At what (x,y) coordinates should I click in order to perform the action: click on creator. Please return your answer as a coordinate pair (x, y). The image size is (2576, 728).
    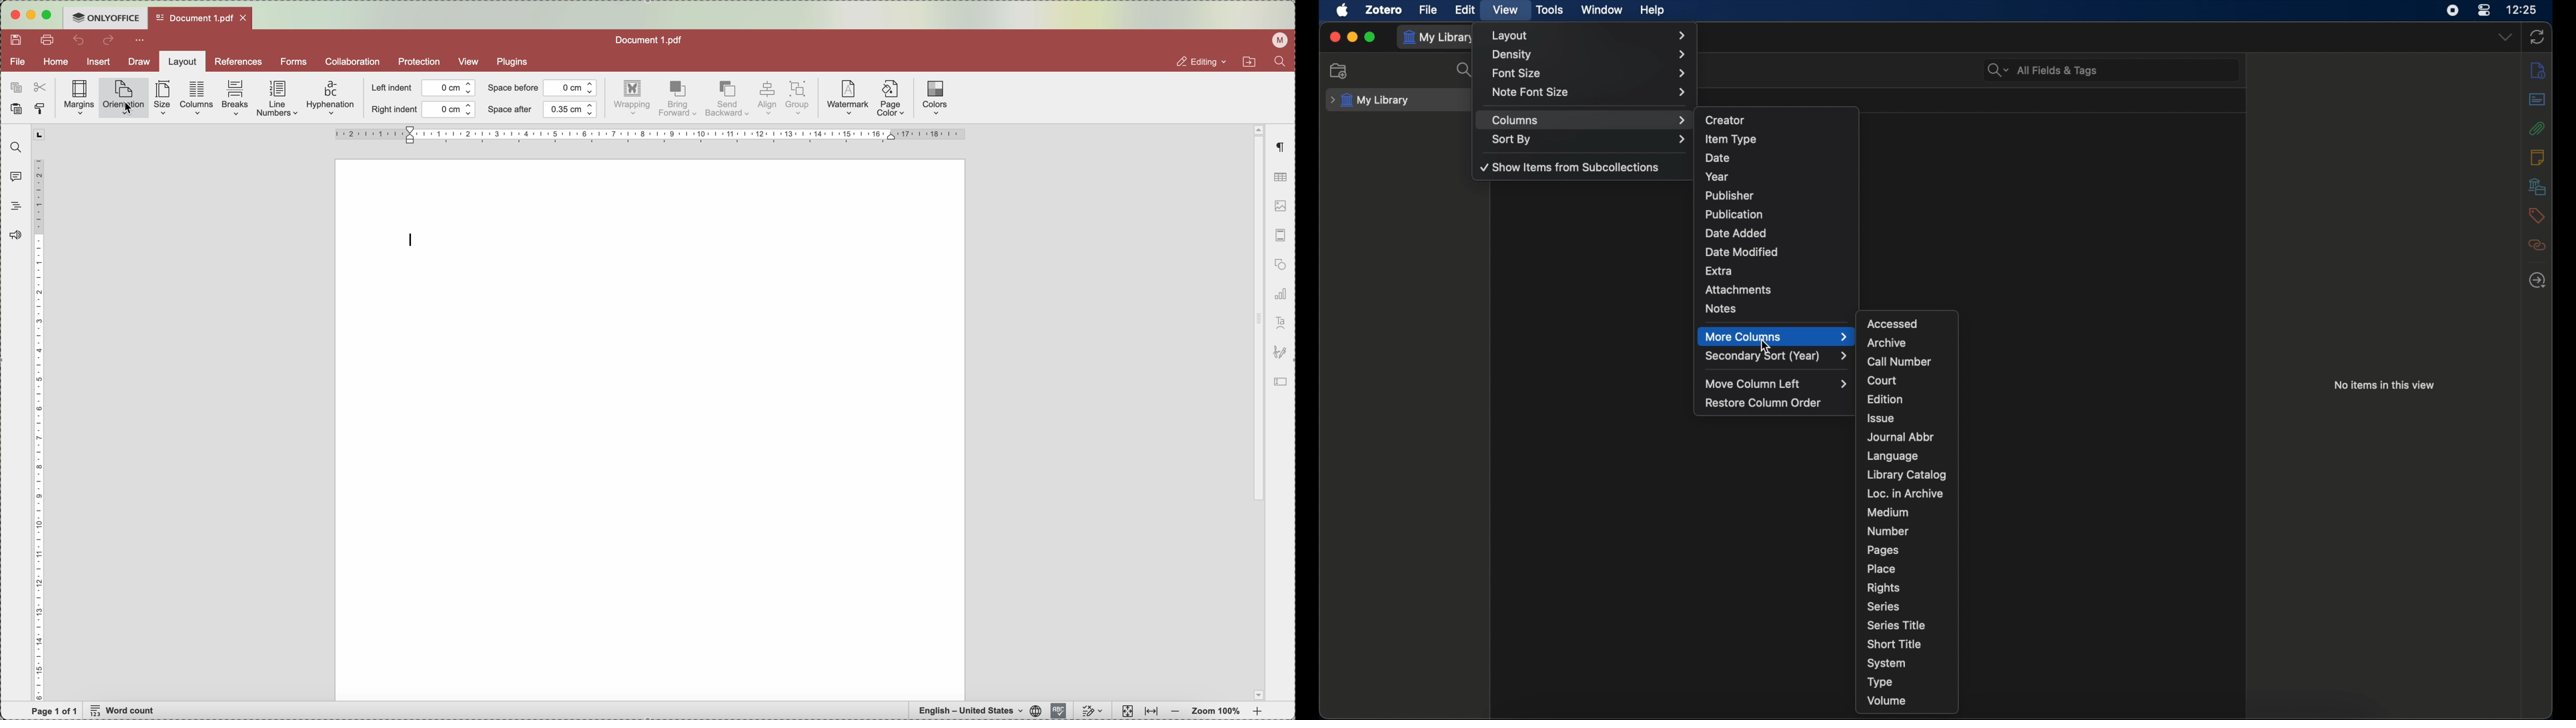
    Looking at the image, I should click on (1727, 120).